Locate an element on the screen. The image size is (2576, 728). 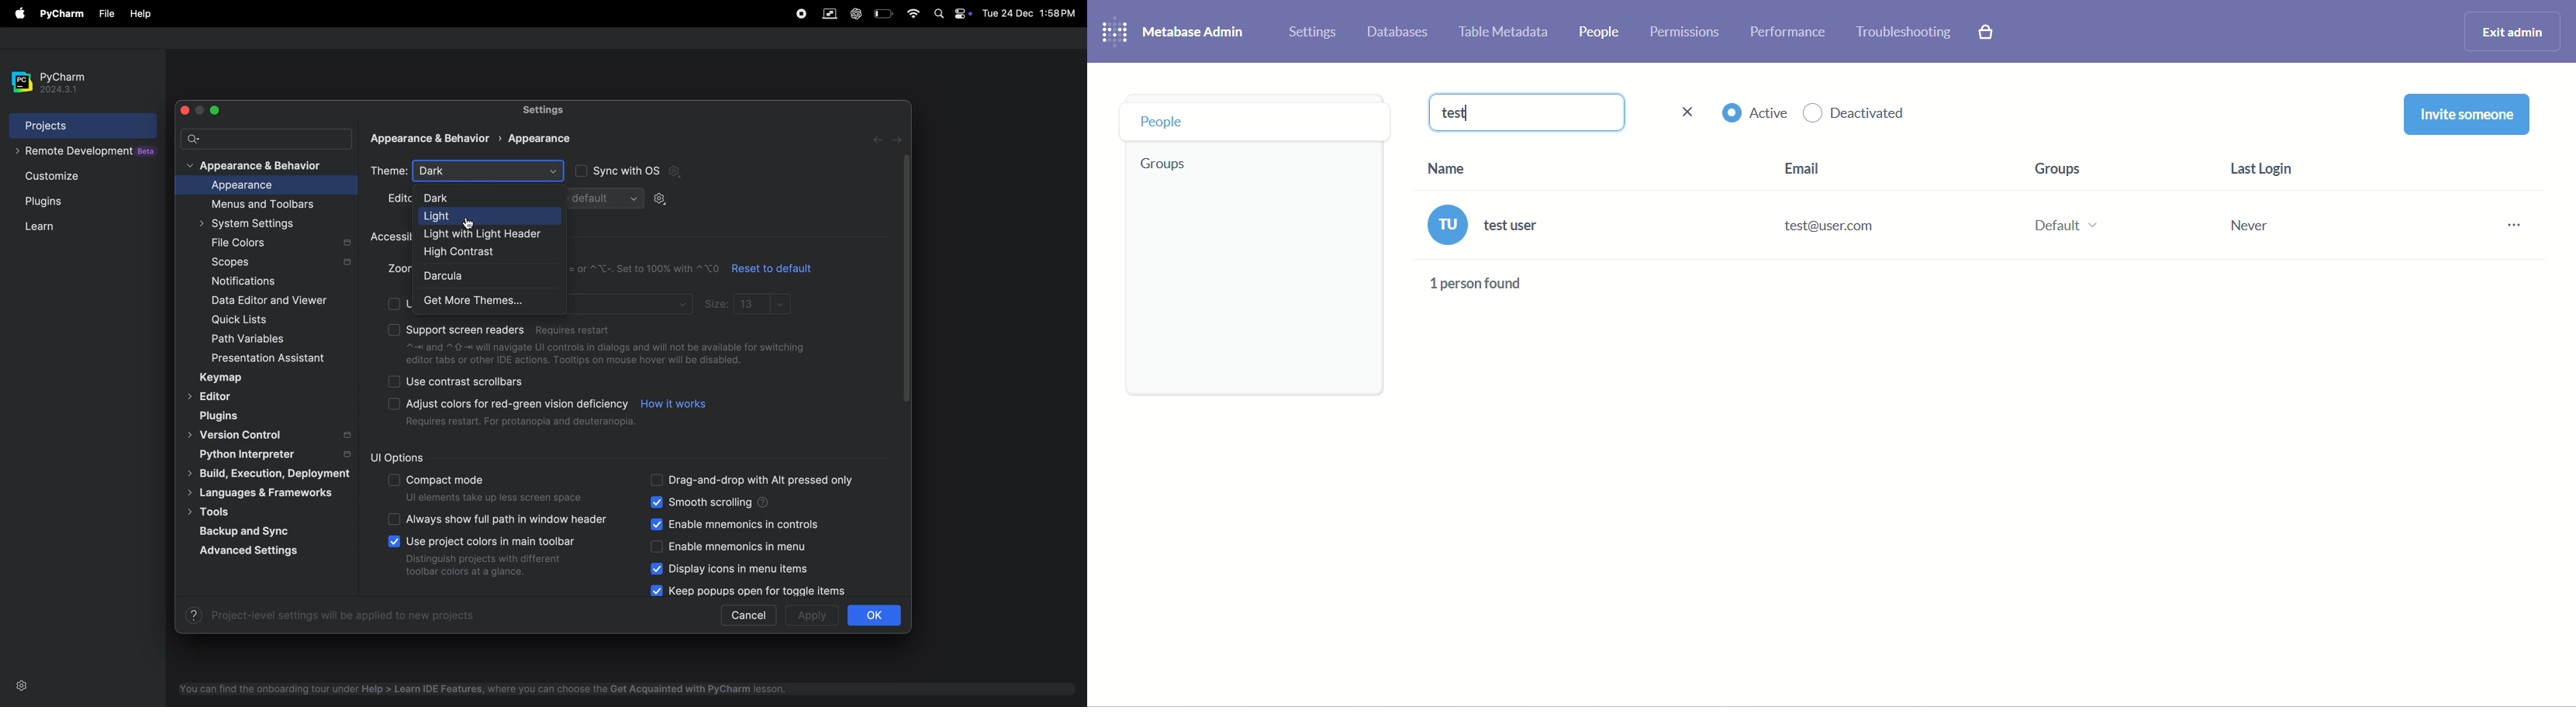
logo is located at coordinates (1114, 33).